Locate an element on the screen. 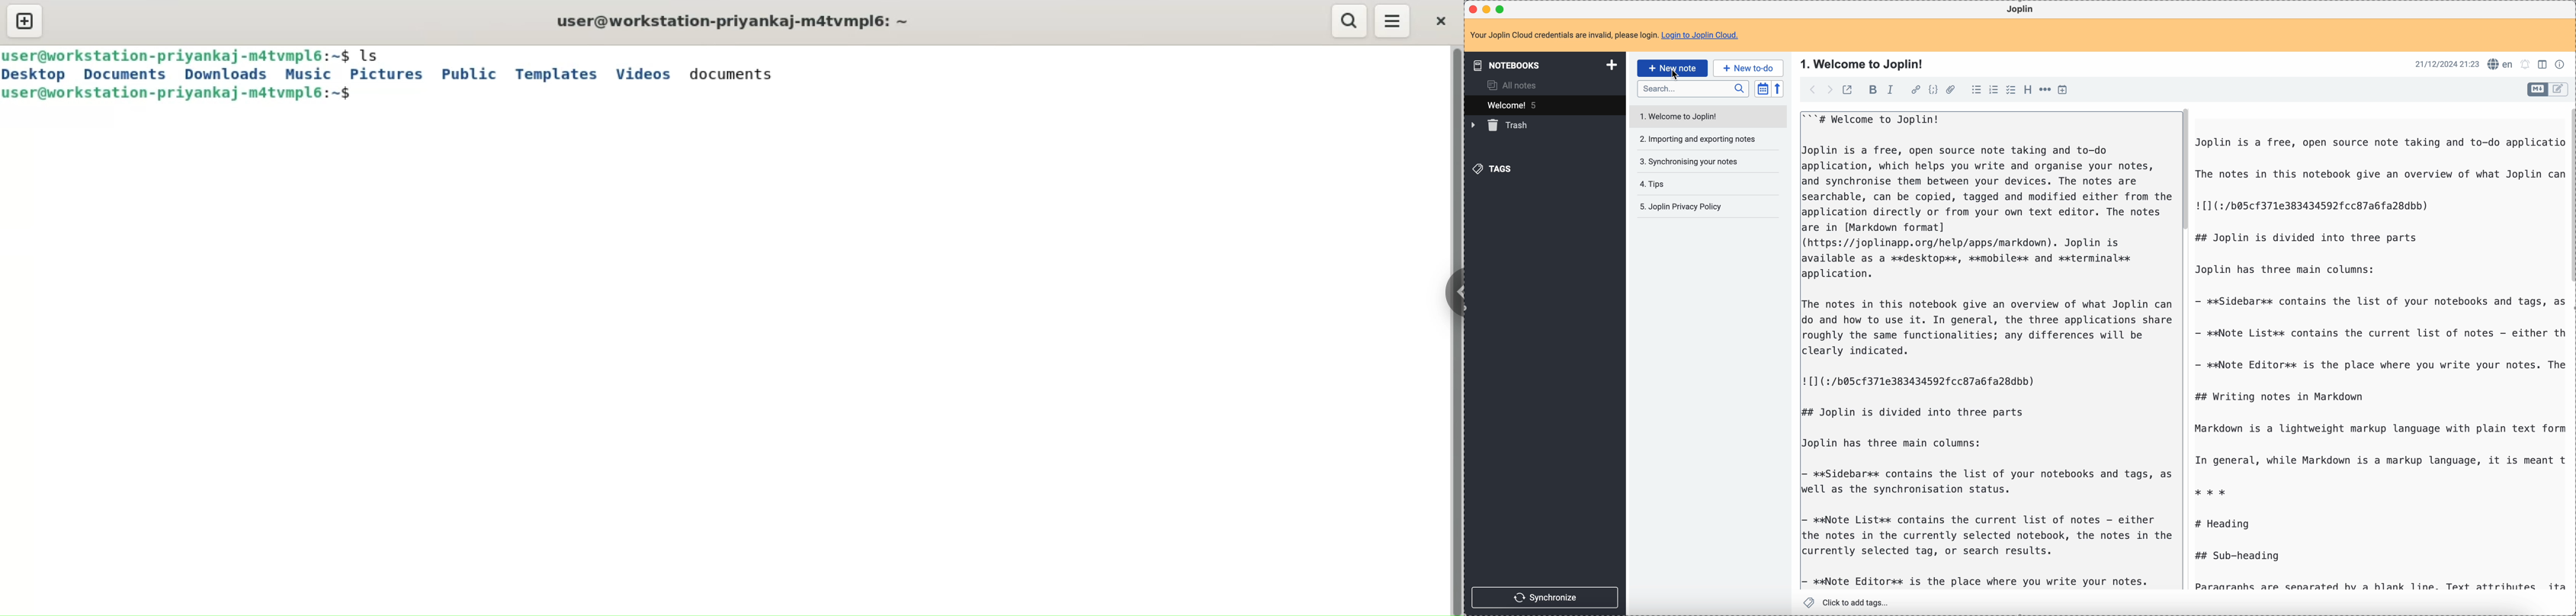  Joplin privacy policy is located at coordinates (1679, 206).